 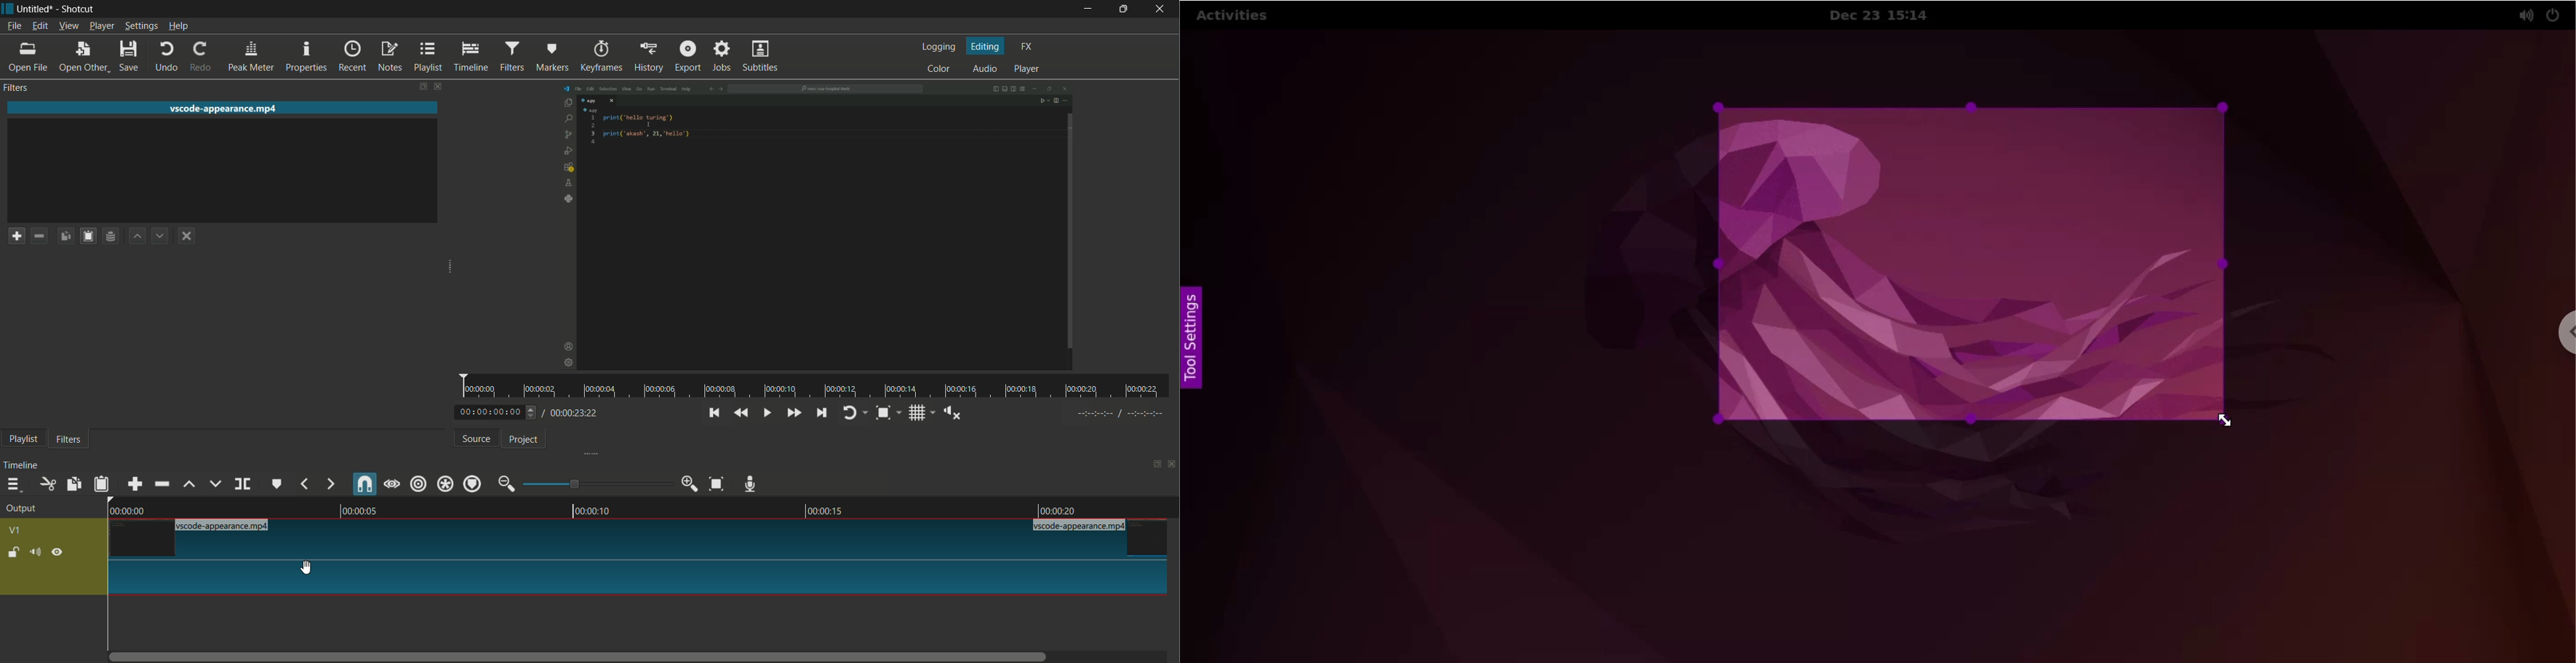 I want to click on app icon, so click(x=7, y=8).